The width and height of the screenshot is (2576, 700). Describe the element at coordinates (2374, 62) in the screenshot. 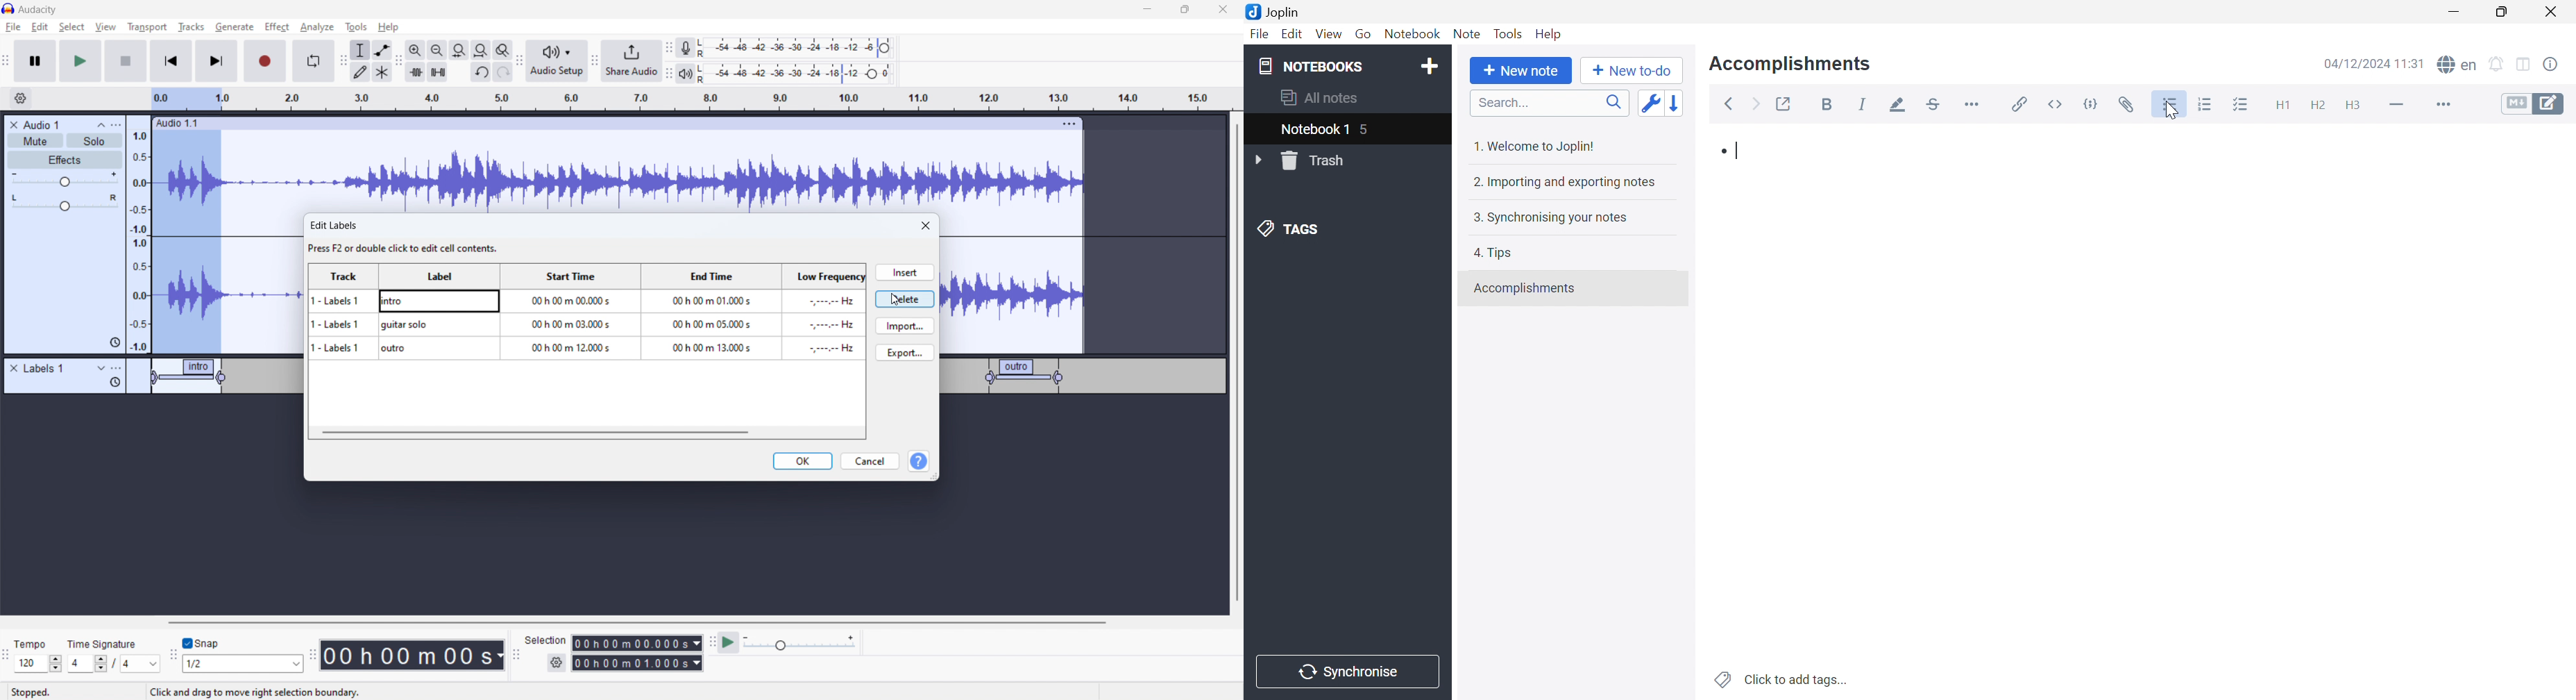

I see `04/12/2024 11:30` at that location.